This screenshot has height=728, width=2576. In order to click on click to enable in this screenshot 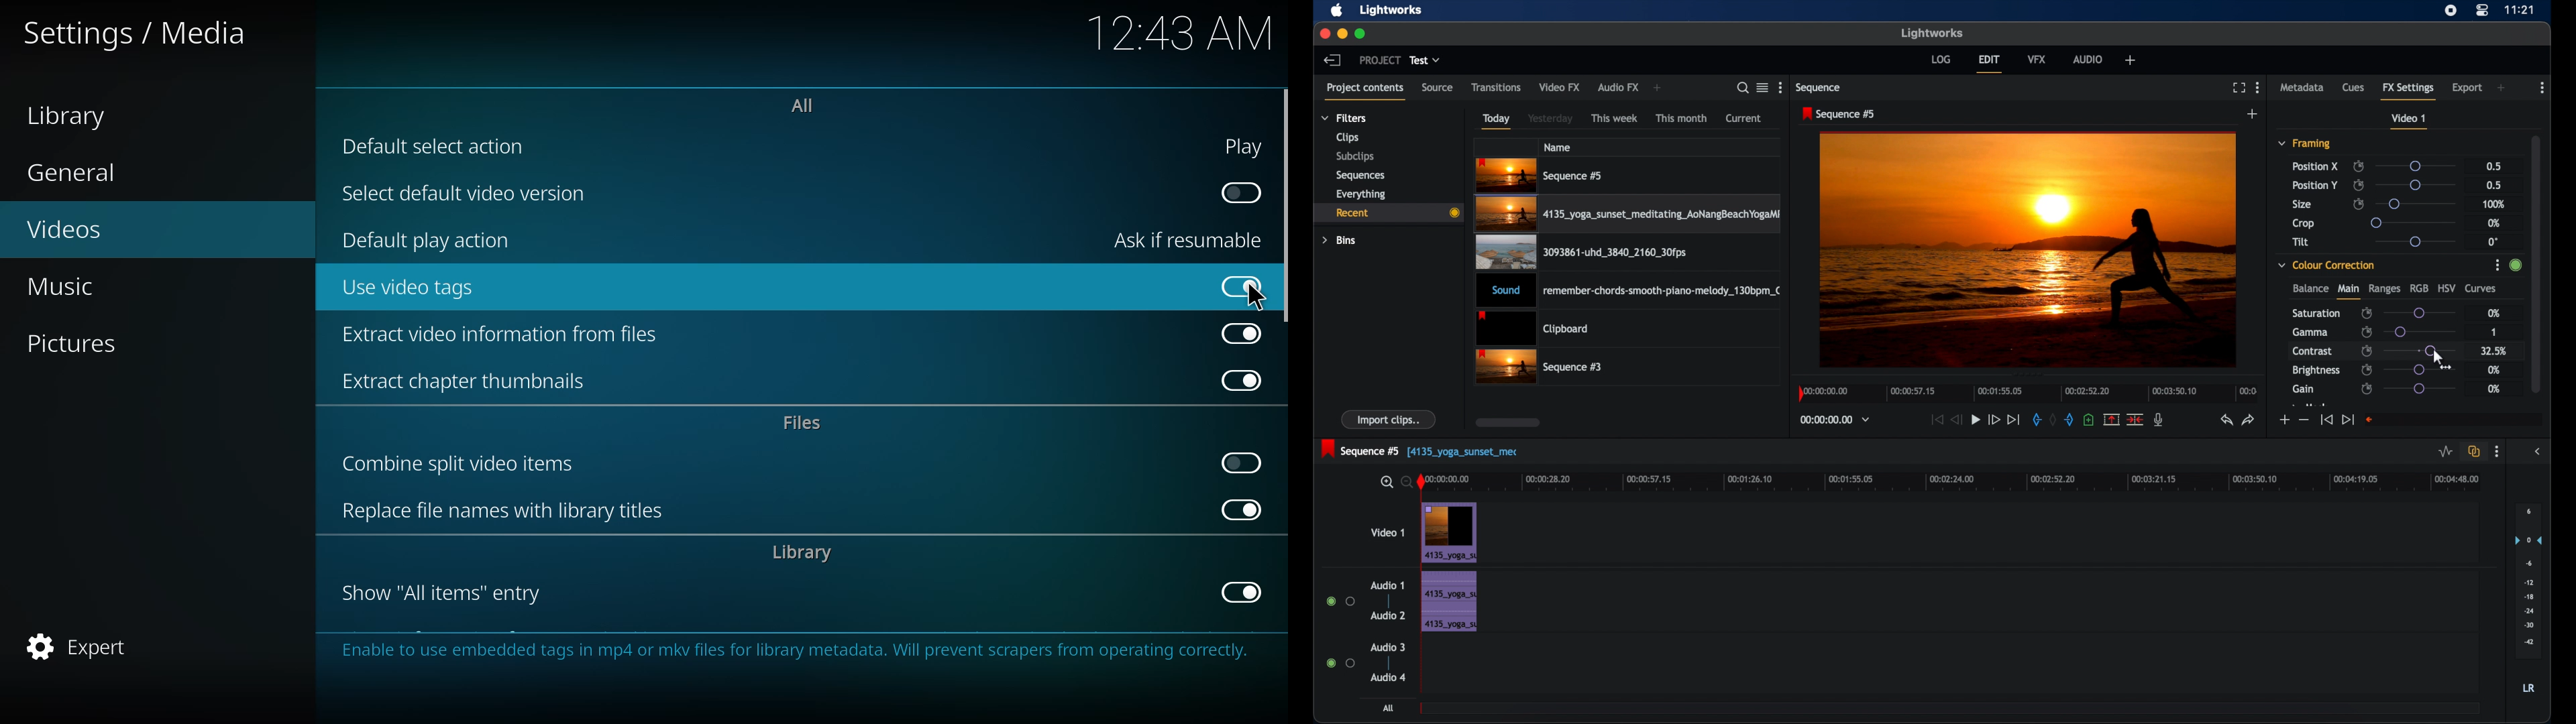, I will do `click(1240, 462)`.